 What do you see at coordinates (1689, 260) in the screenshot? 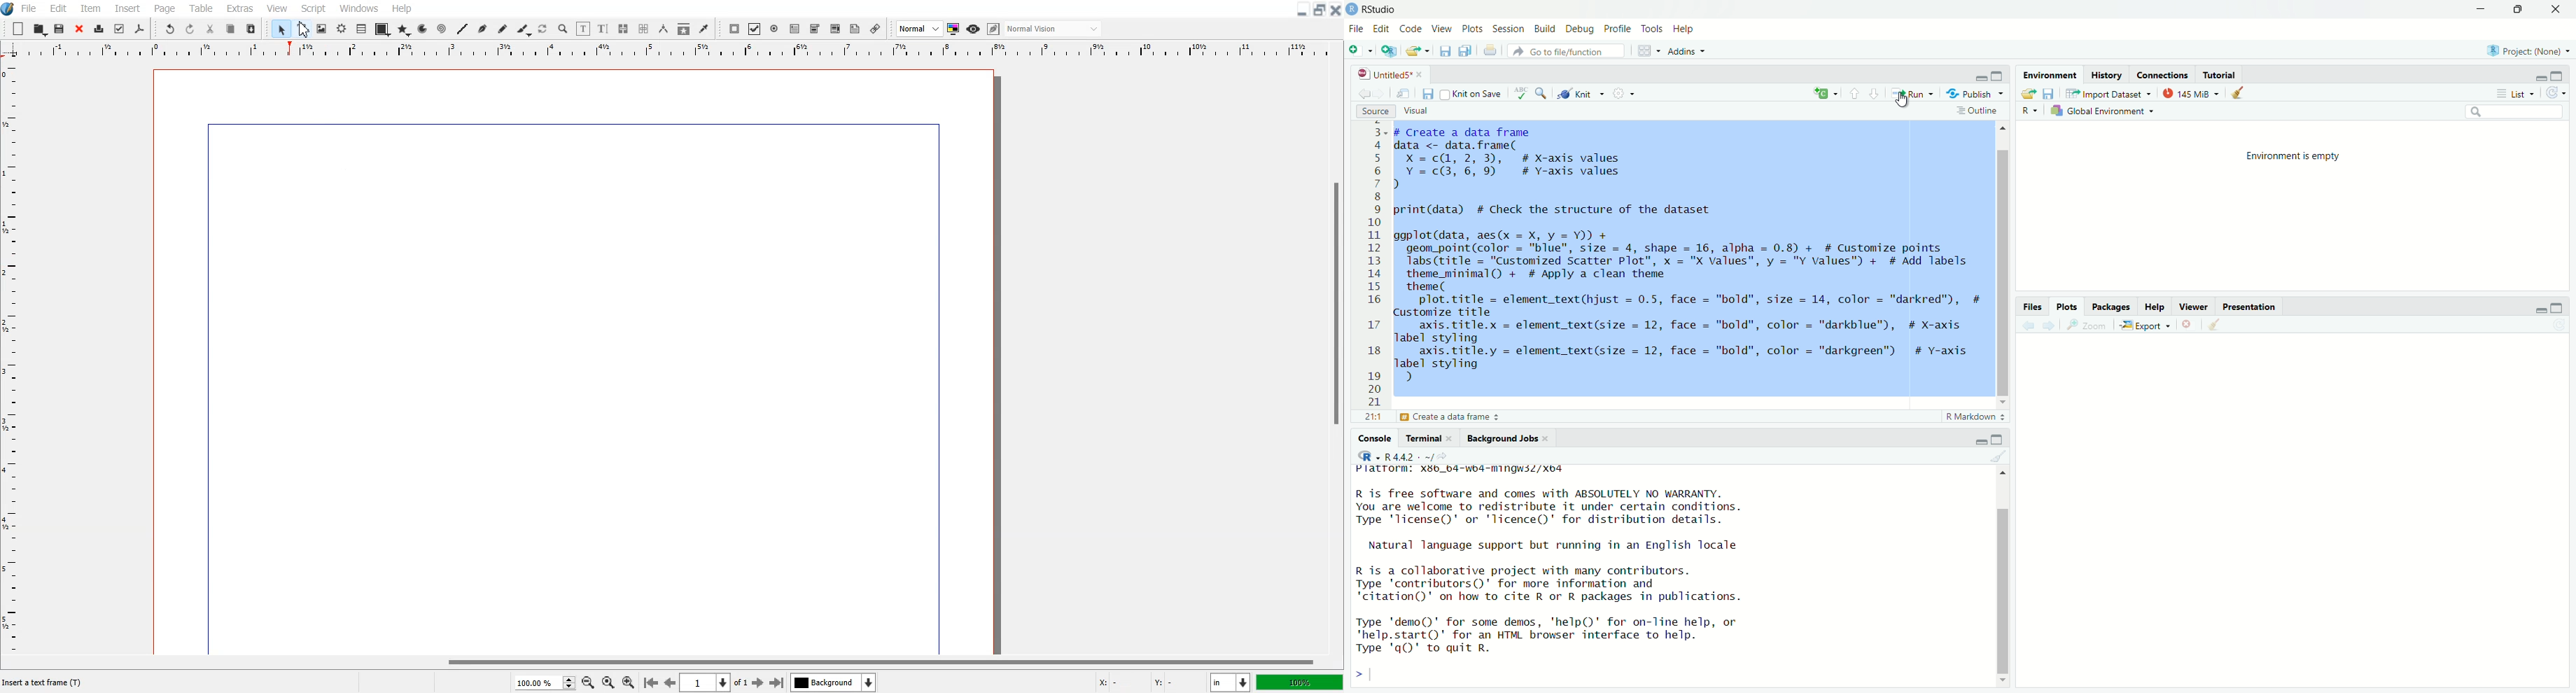
I see `# Create a data frame
data <- data.frame(
X =c@, 2, 3), # X-axis values
Y =c@, 6, 9) # Y-axis values
d
print(data) # Check the structure of the dataset 1
ggplot(data, aes(x = X, y = Y)) +
geom_point(color = "blue", size = 4, shape = 16, alpha = 0.8) + # Customize points
labs (title = "Customized Scatter Plot", x = "X values", y = "Y values") + # Add labels
theme_minimal() + # Apply a clean theme
theme (
plot.title = element_text(hjust = 0.5, face = "bold", size = 14, color = "darkred"), #
Customize title
axis.title.x = element_text(size = 12, face = "bold", color = "darkblue"), # X-axis
label styling
axis.title.y = element_text(size = 12, face = "bold", color = "darkgreen") # Y-axis
label styling
d` at bounding box center [1689, 260].